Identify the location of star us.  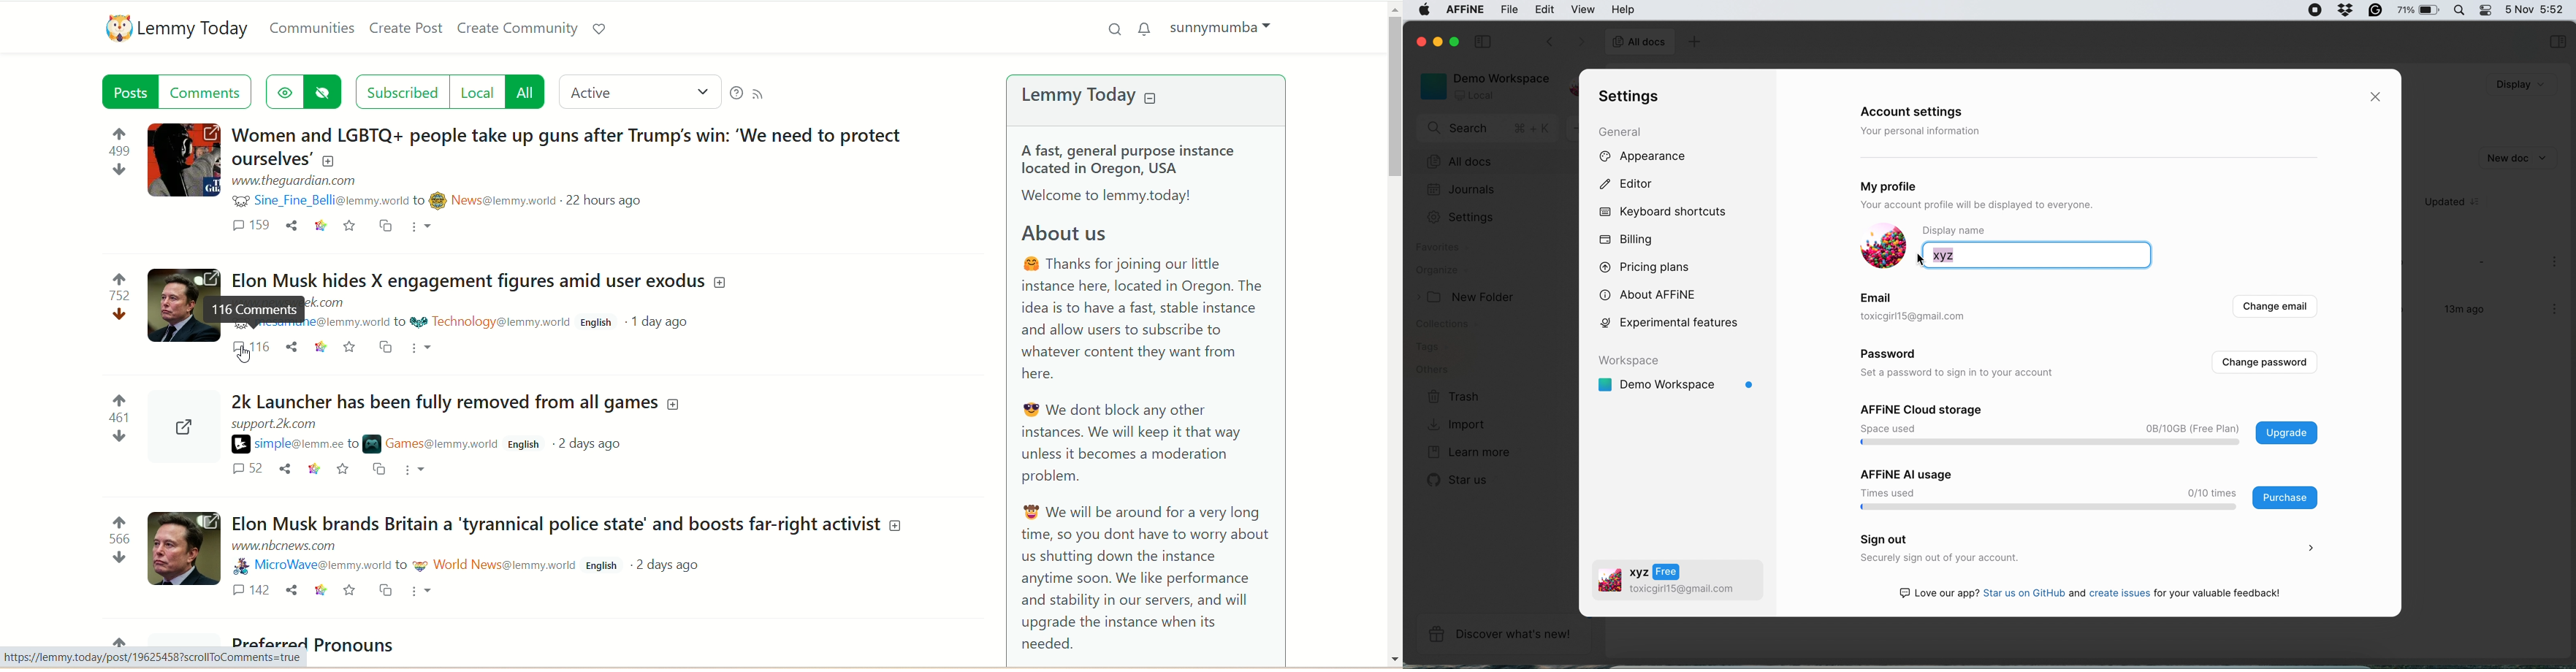
(1460, 480).